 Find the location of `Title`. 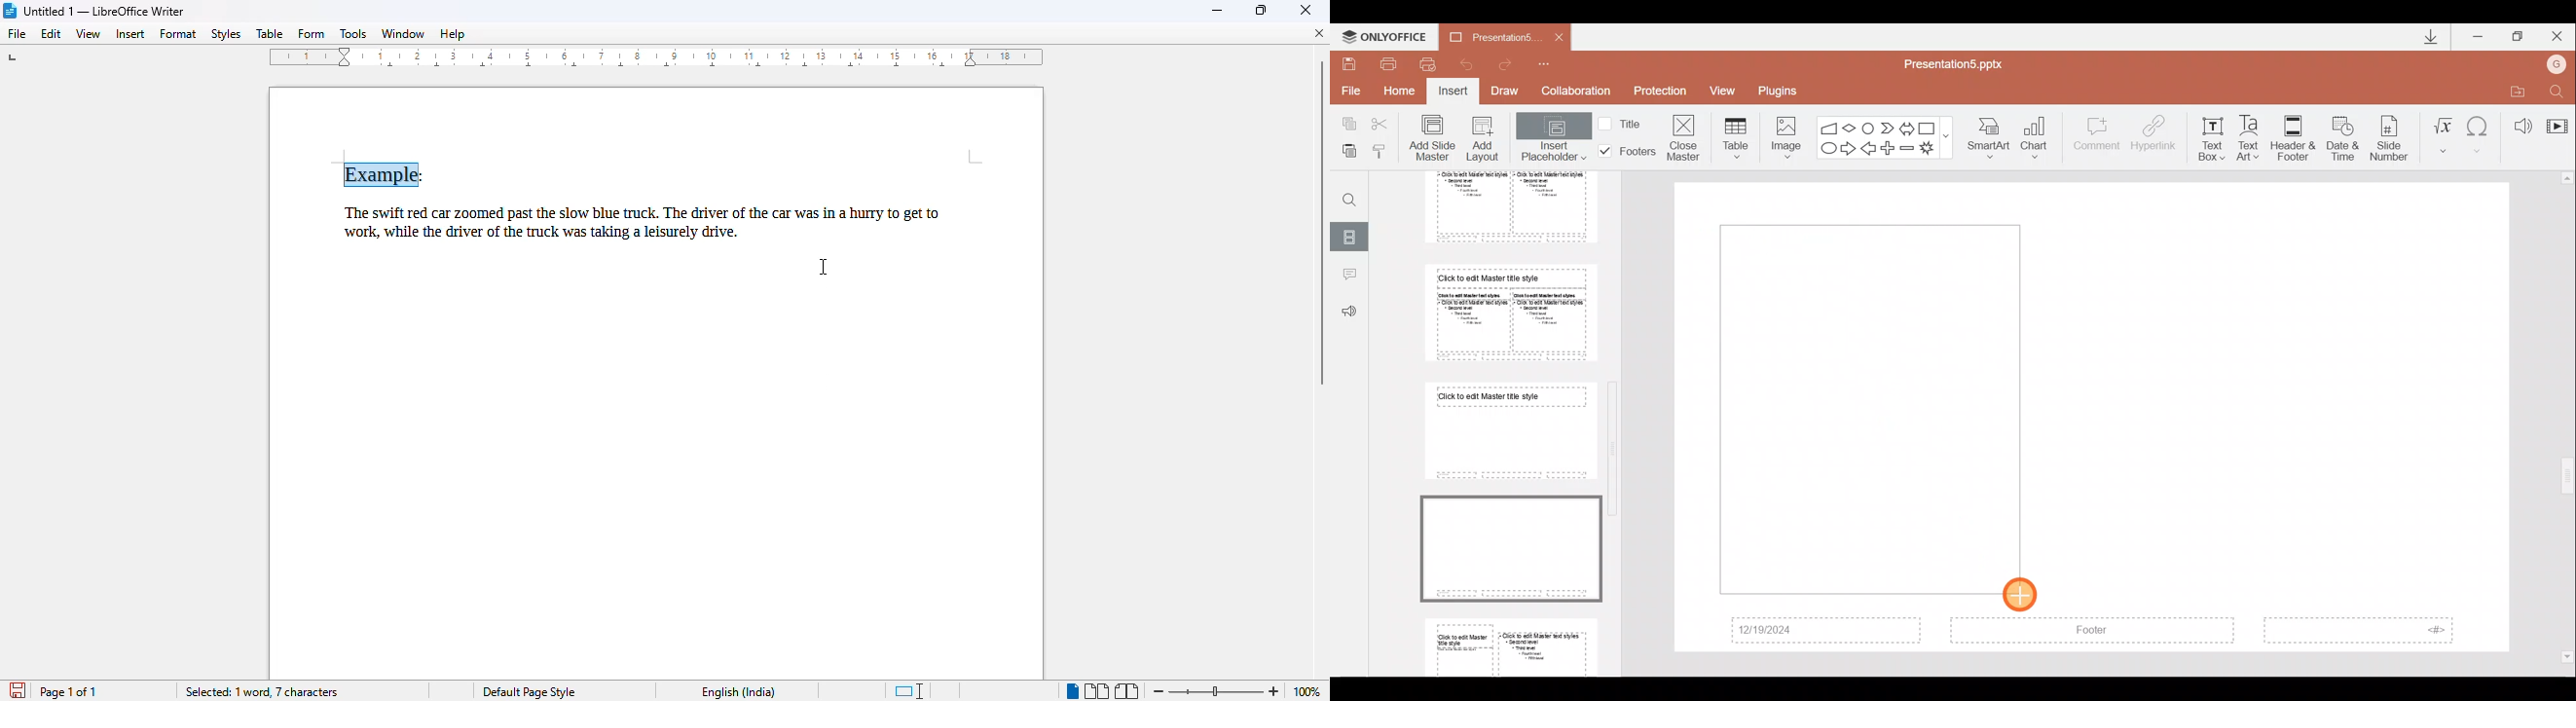

Title is located at coordinates (1623, 123).